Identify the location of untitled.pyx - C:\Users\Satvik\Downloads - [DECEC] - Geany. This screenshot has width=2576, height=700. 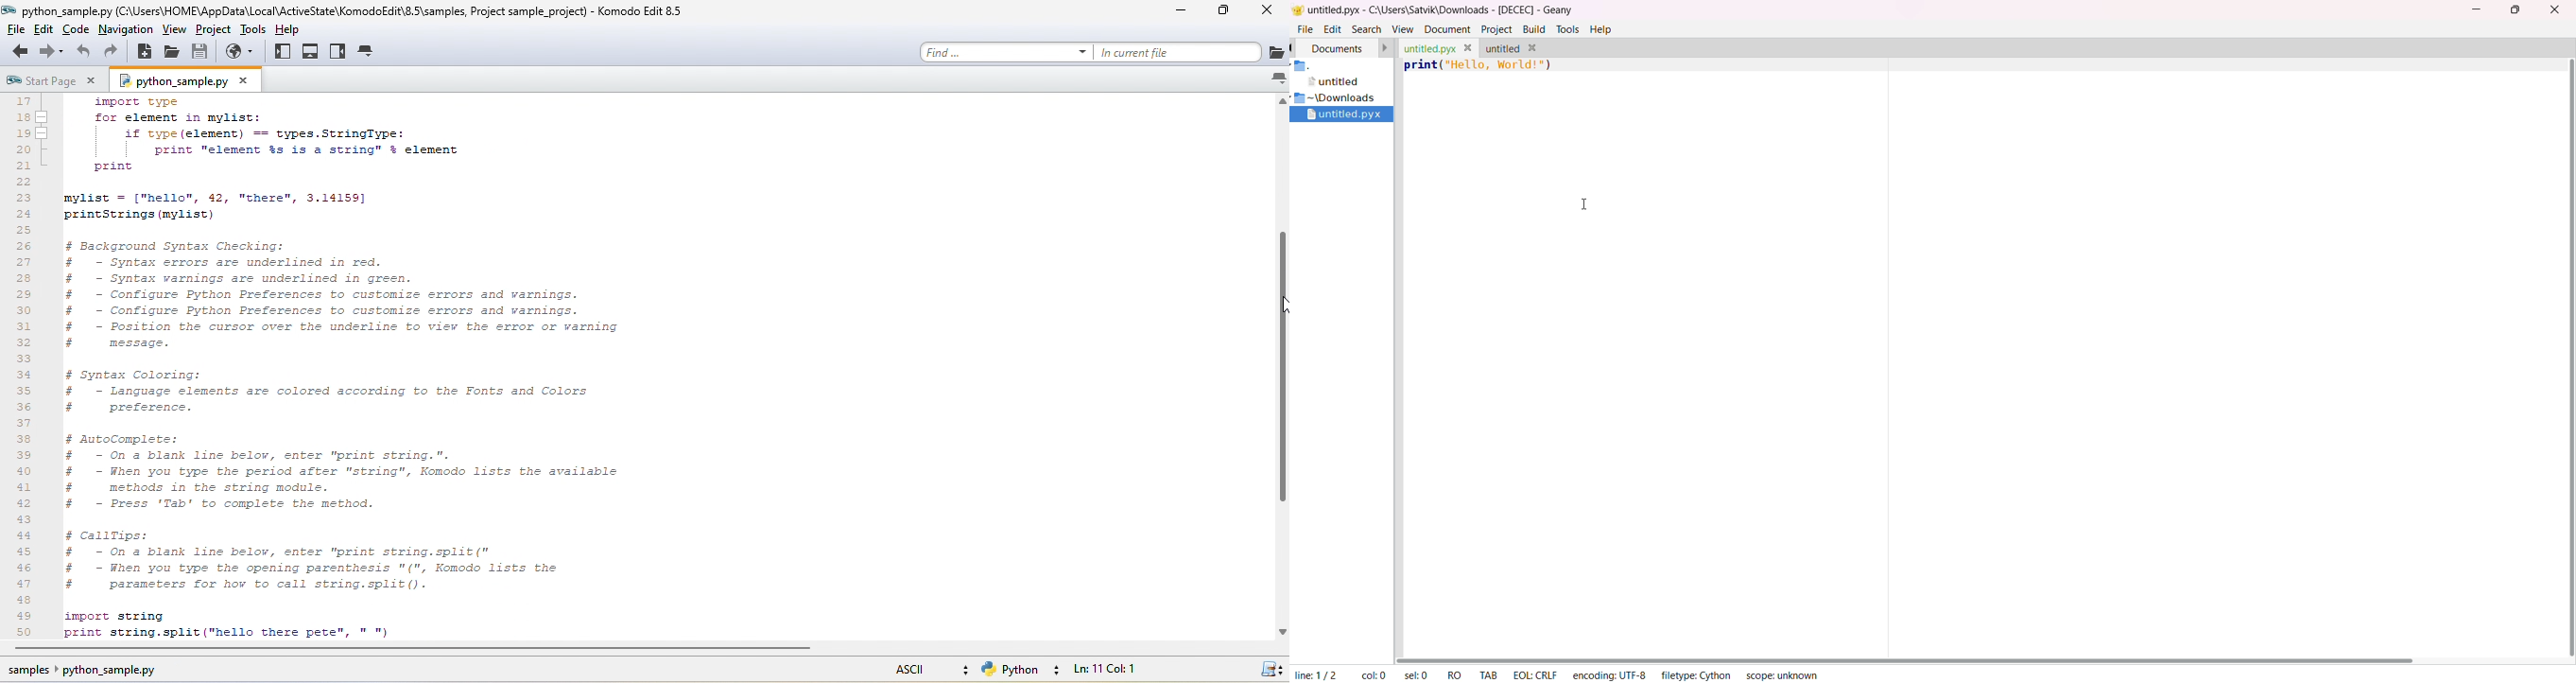
(1442, 8).